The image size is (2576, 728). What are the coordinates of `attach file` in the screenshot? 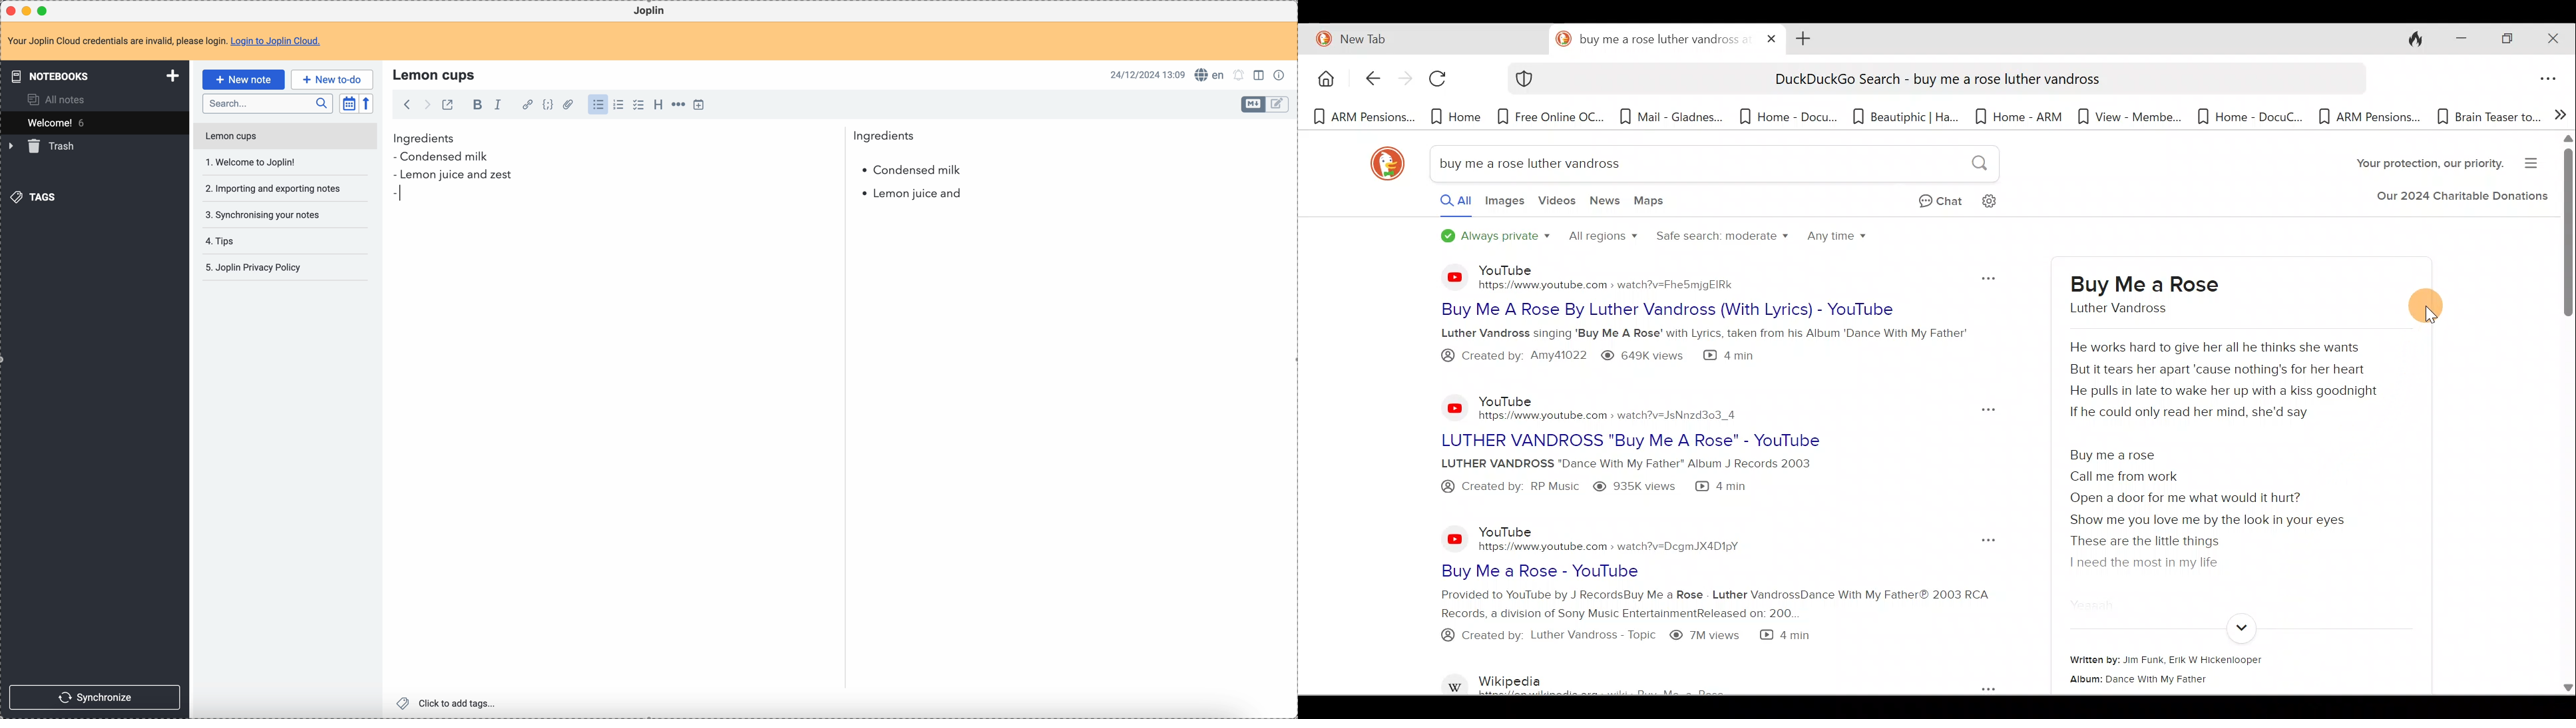 It's located at (567, 105).